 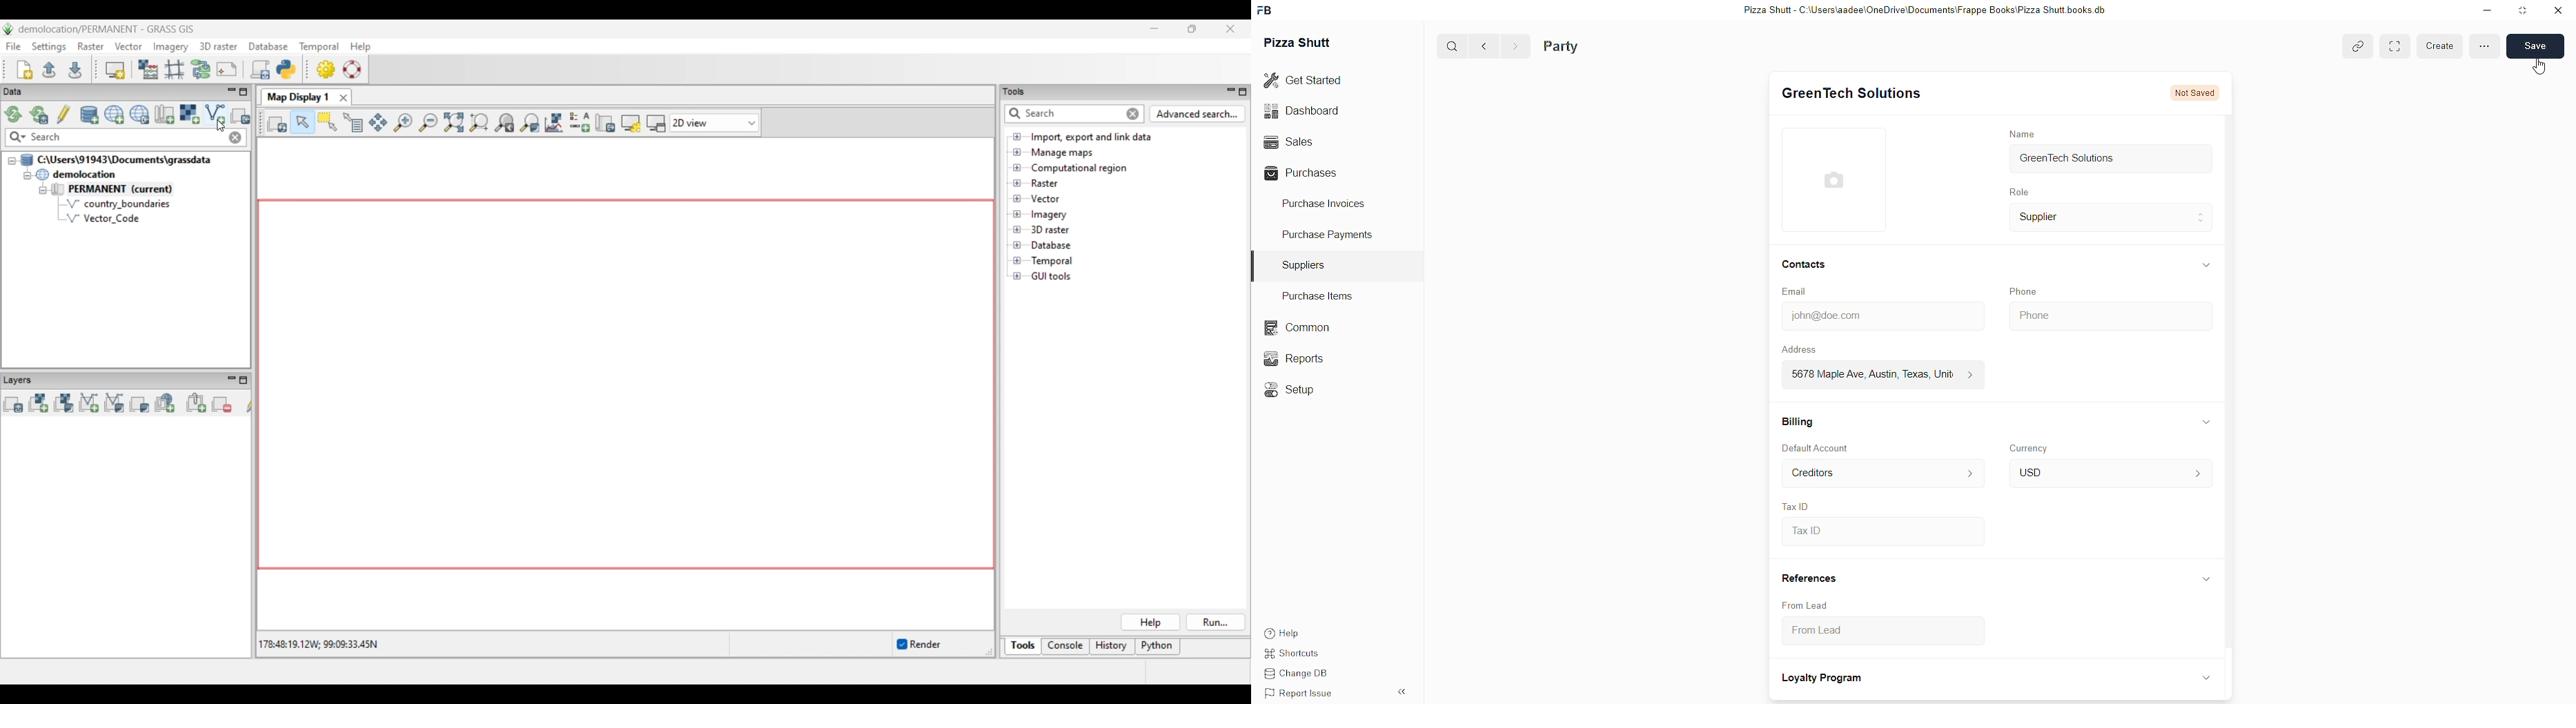 I want to click on  Change DB, so click(x=1301, y=675).